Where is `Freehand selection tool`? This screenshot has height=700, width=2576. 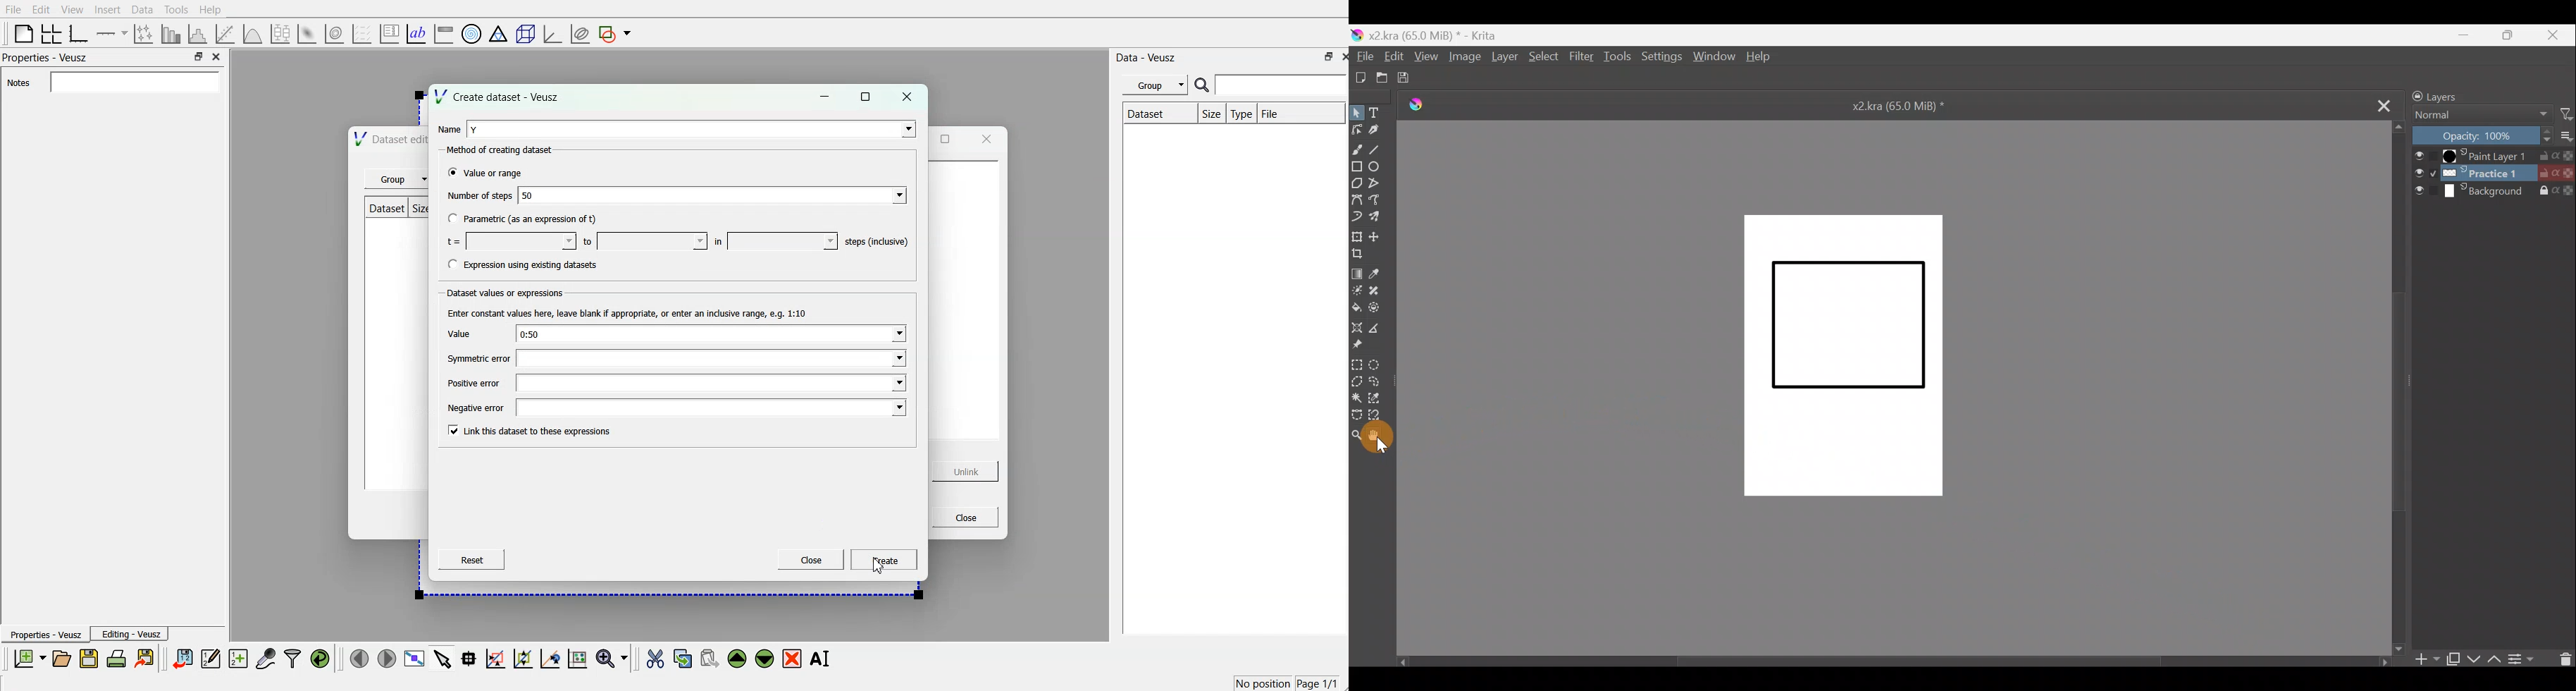
Freehand selection tool is located at coordinates (1377, 383).